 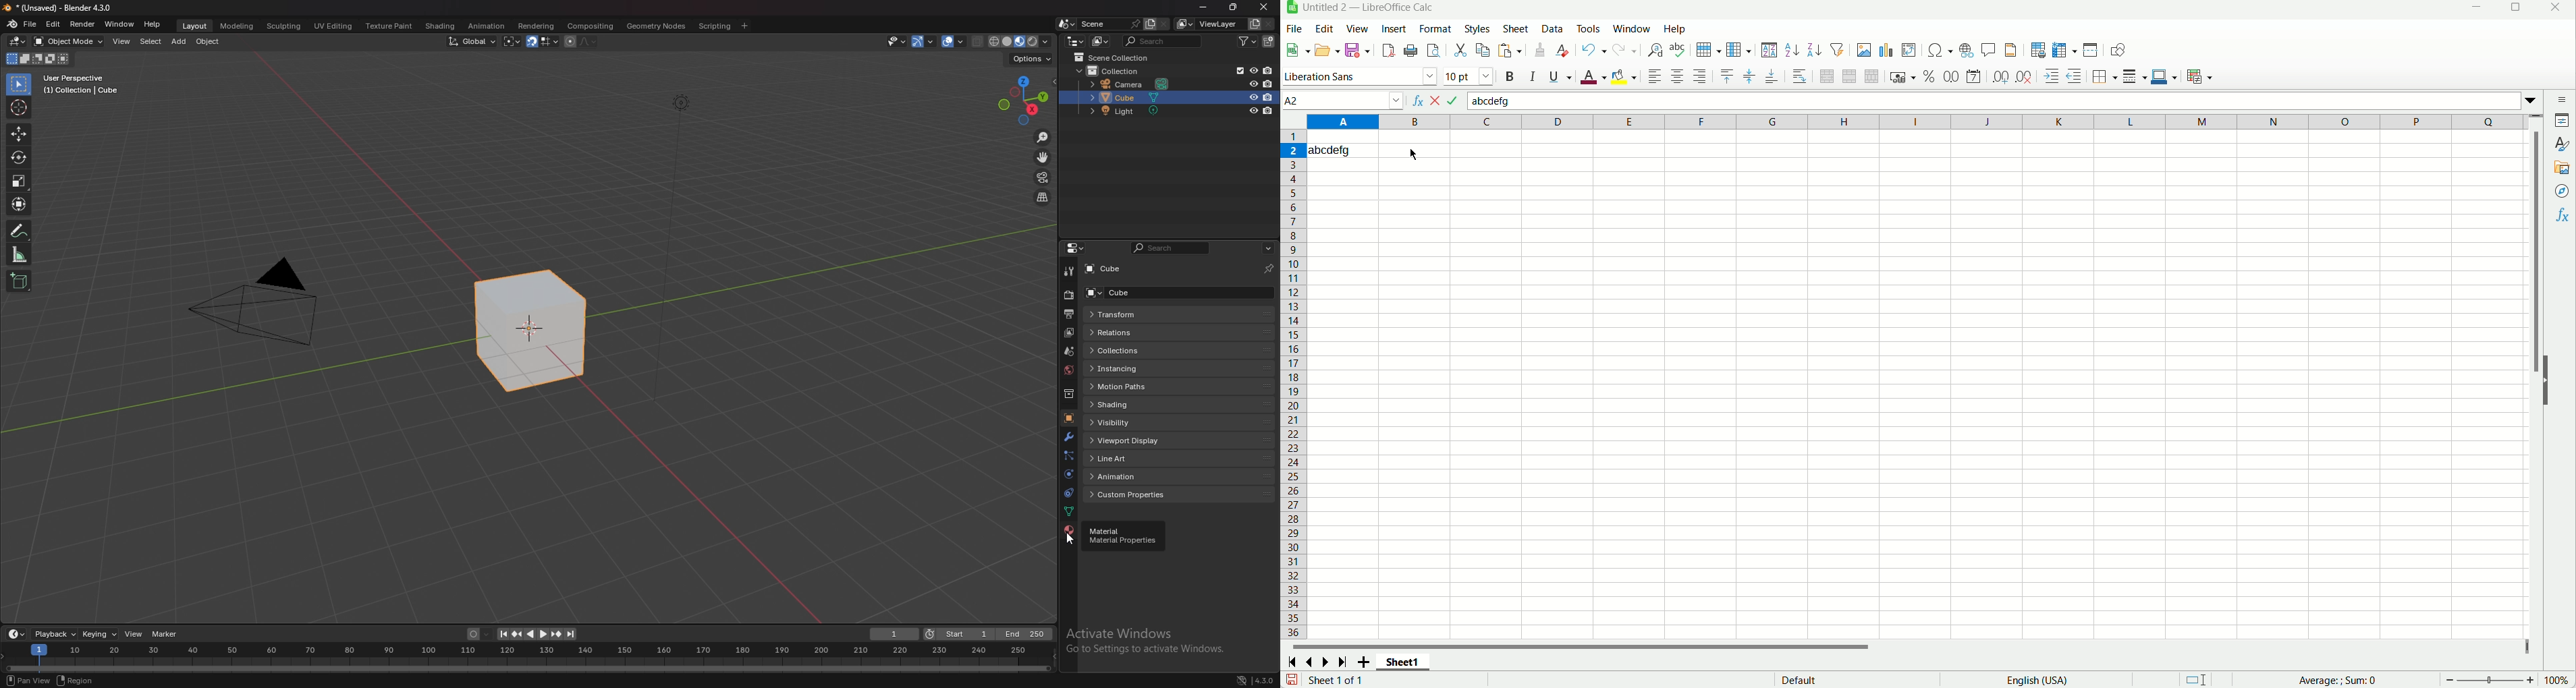 What do you see at coordinates (1741, 50) in the screenshot?
I see `column` at bounding box center [1741, 50].